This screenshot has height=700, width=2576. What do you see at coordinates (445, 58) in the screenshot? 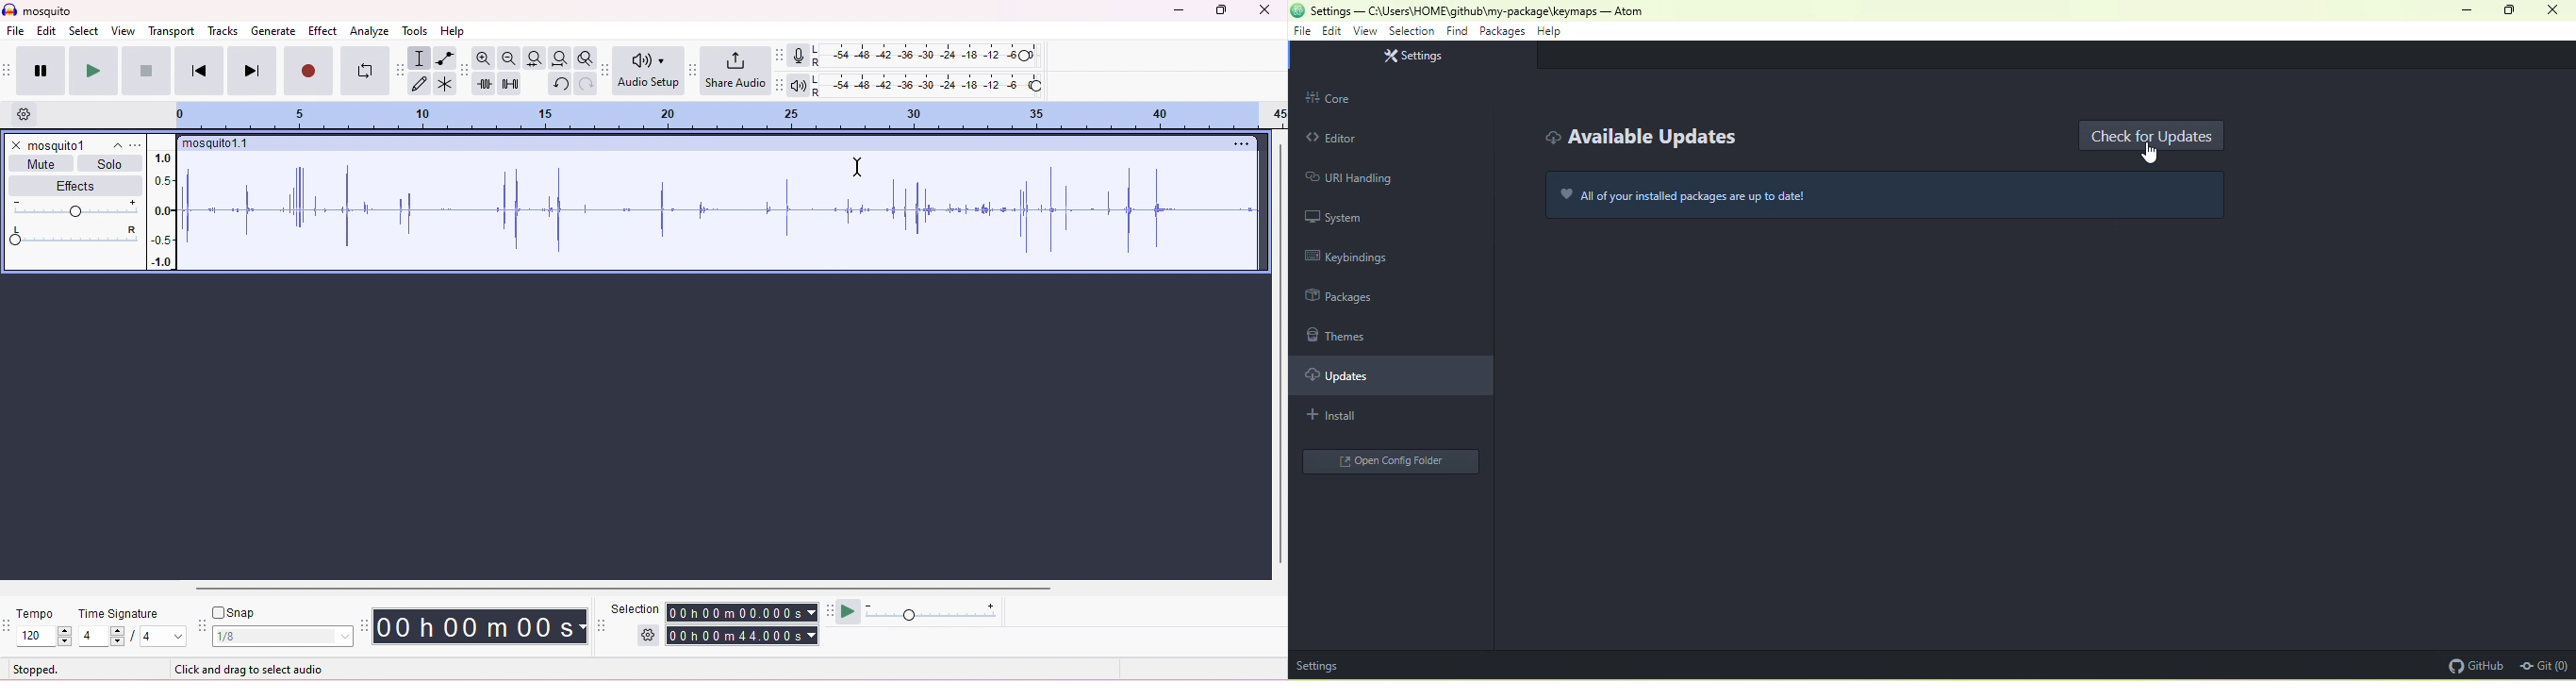
I see `envelop` at bounding box center [445, 58].